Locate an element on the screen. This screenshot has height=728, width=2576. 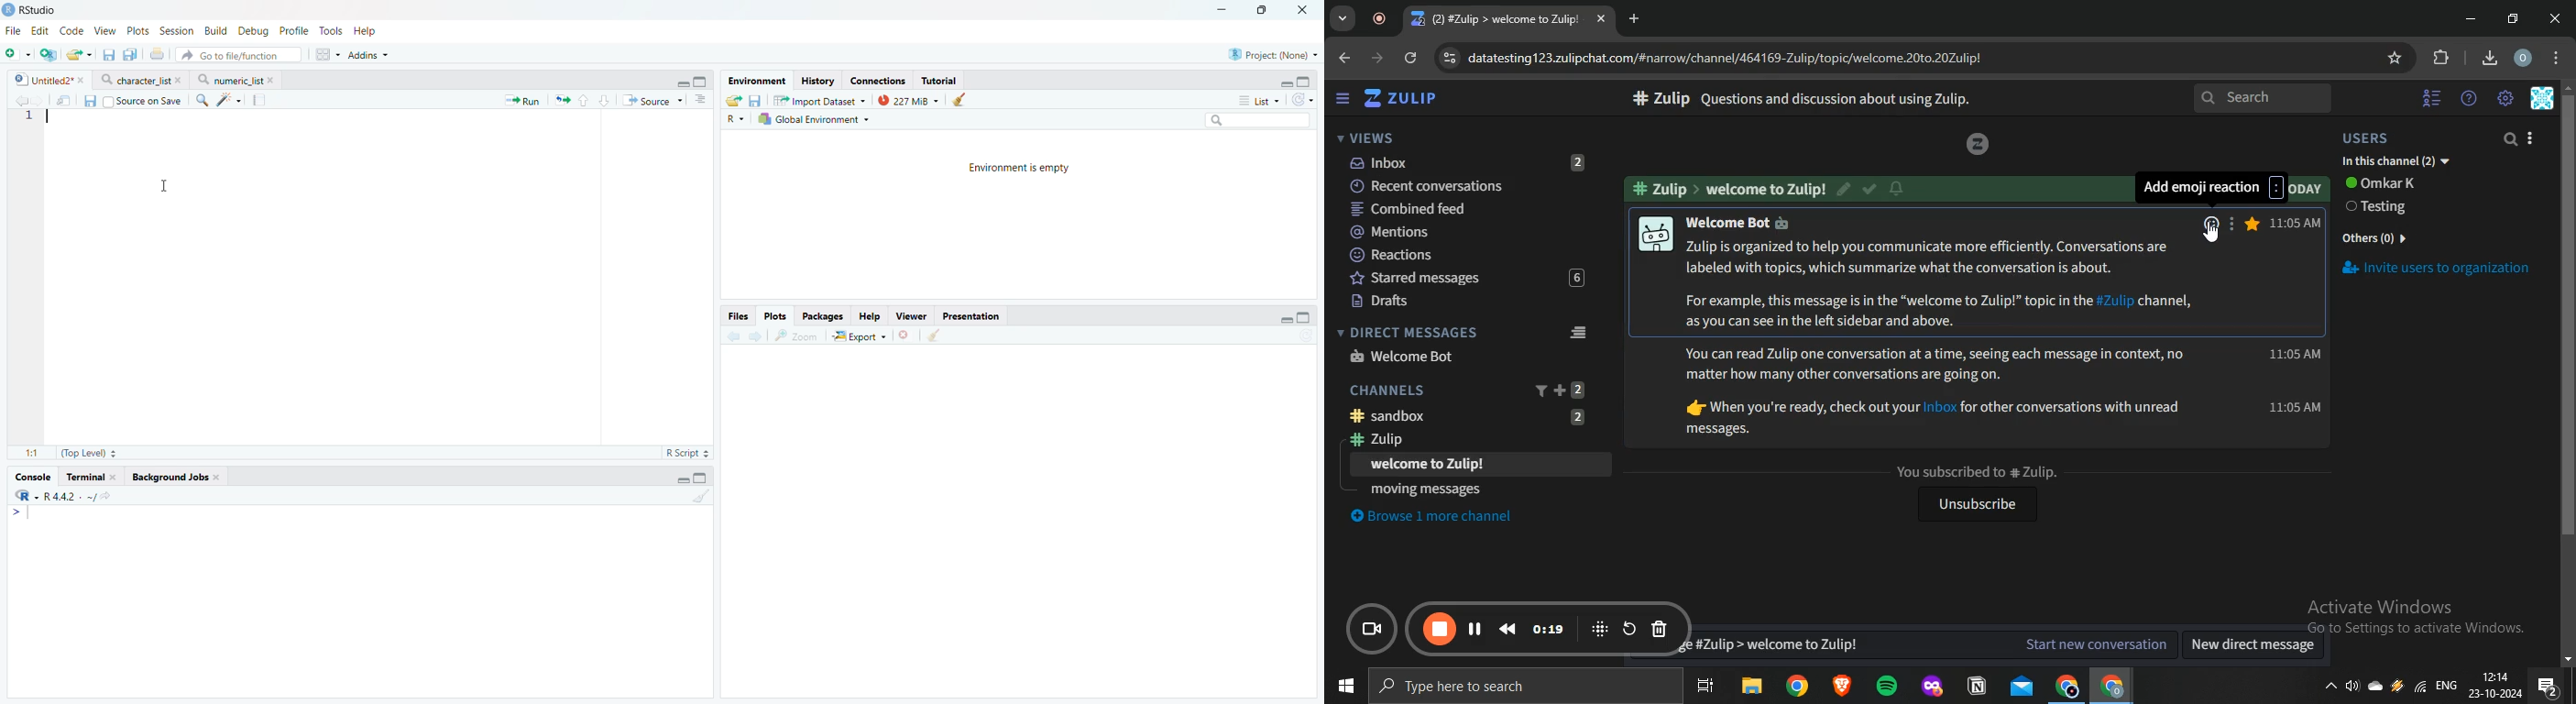
new tab is located at coordinates (1637, 18).